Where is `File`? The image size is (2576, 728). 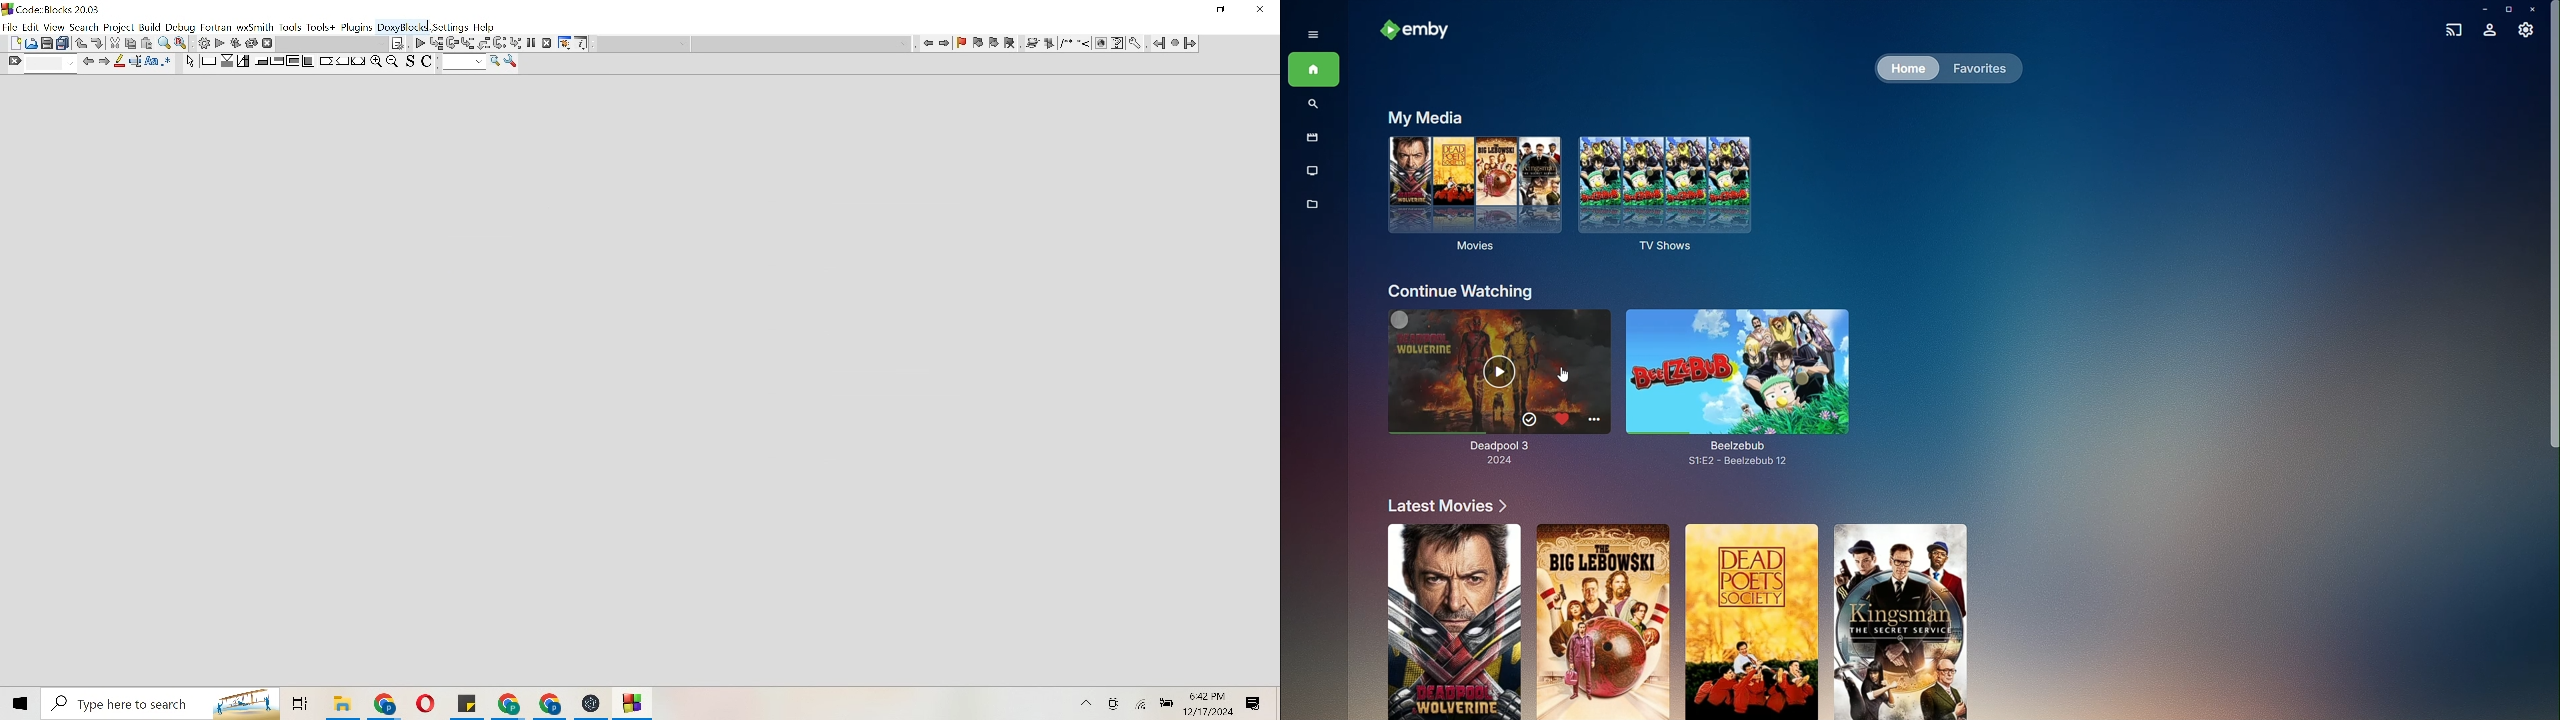 File is located at coordinates (508, 703).